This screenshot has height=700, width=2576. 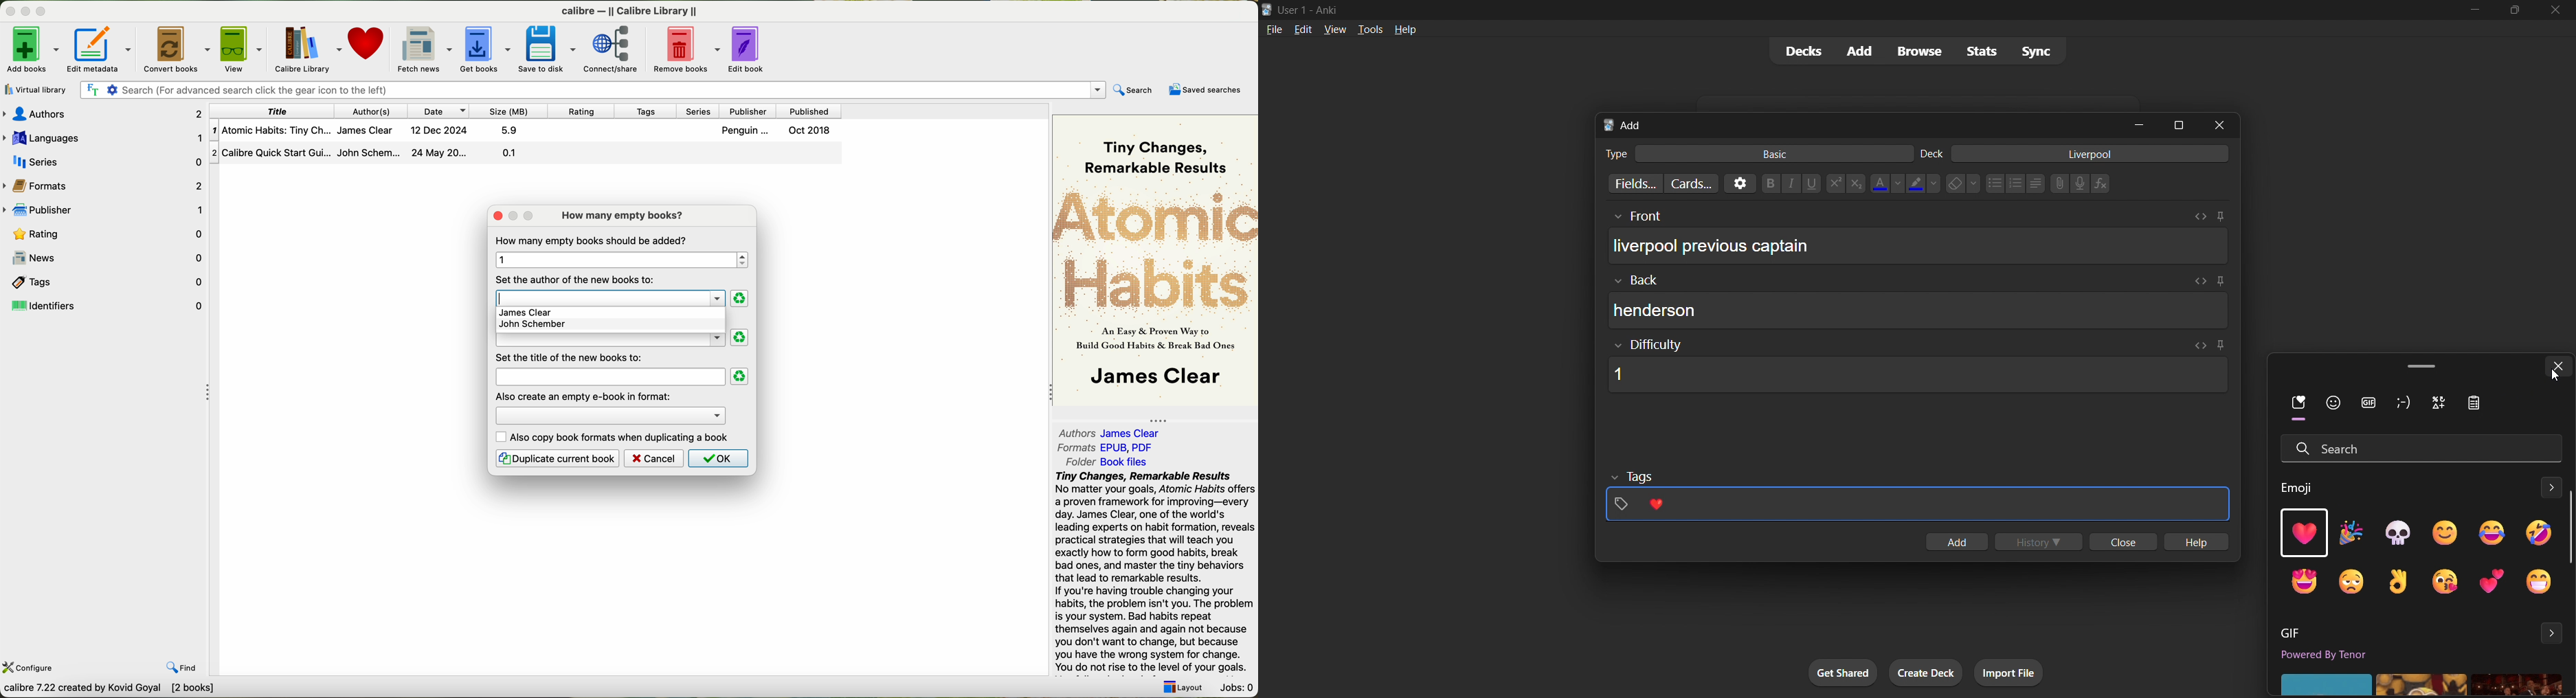 What do you see at coordinates (1299, 27) in the screenshot?
I see `edit` at bounding box center [1299, 27].